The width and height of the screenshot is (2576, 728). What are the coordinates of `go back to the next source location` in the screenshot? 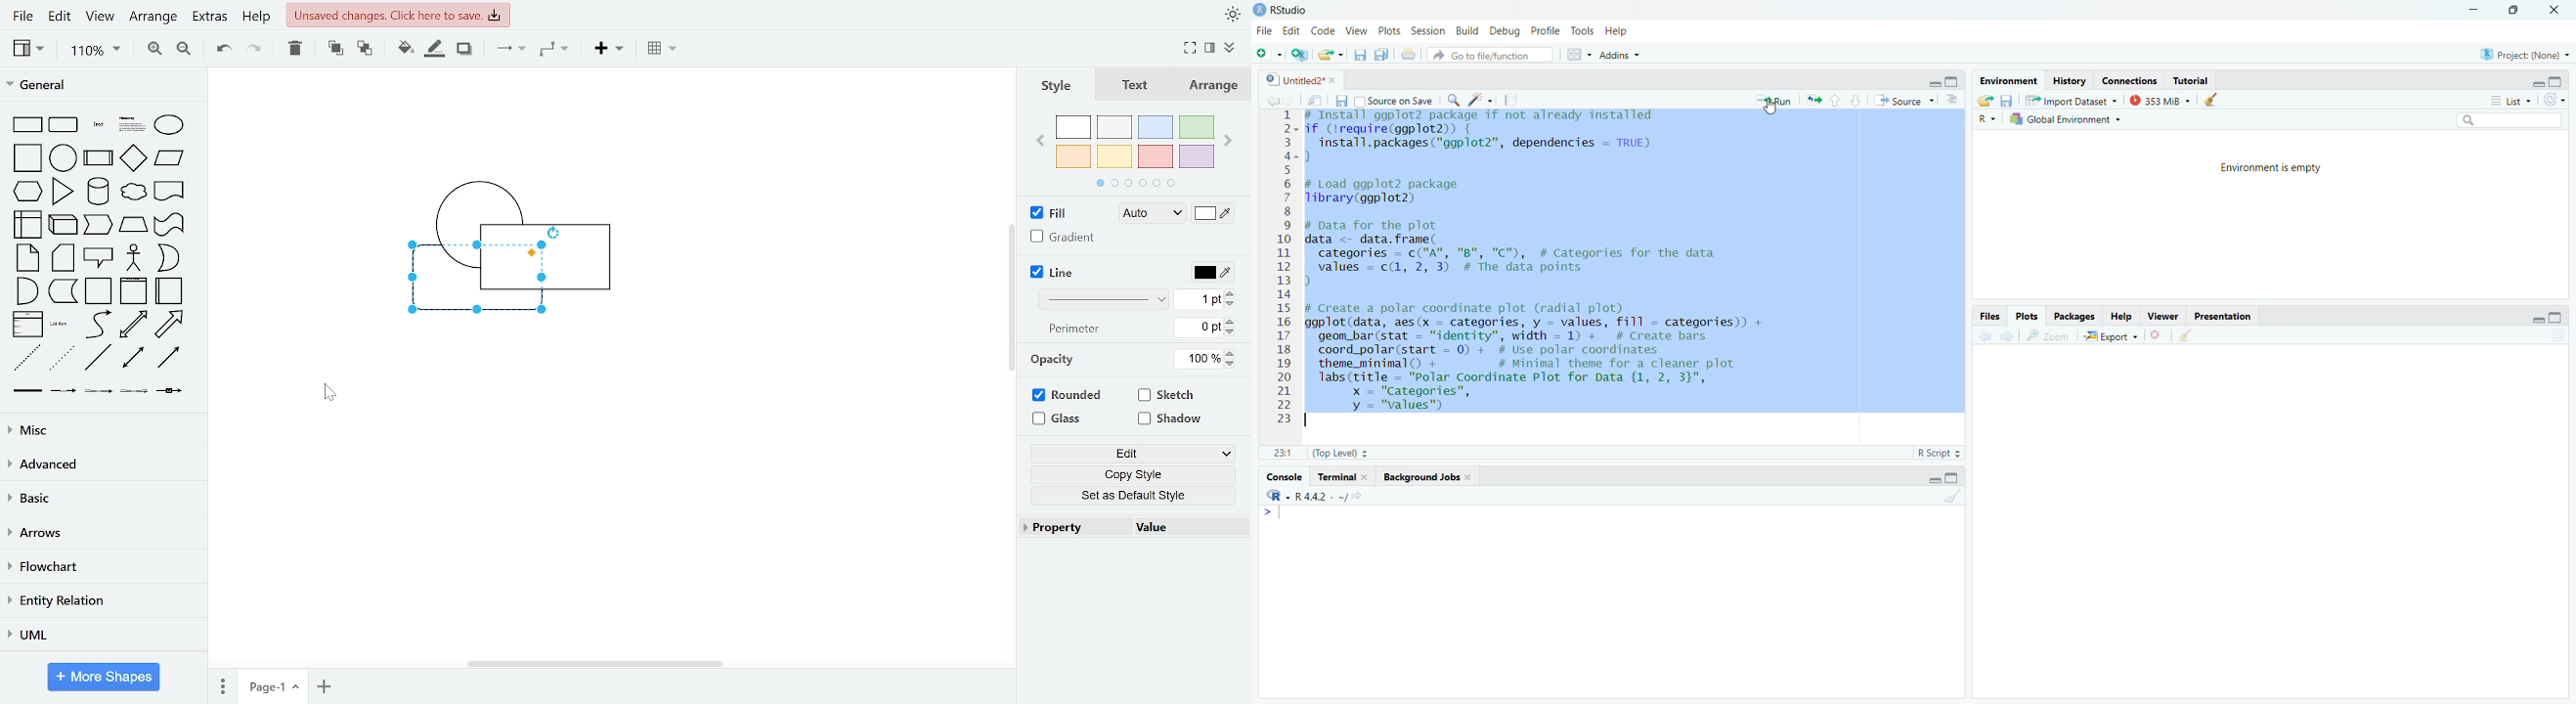 It's located at (1291, 100).